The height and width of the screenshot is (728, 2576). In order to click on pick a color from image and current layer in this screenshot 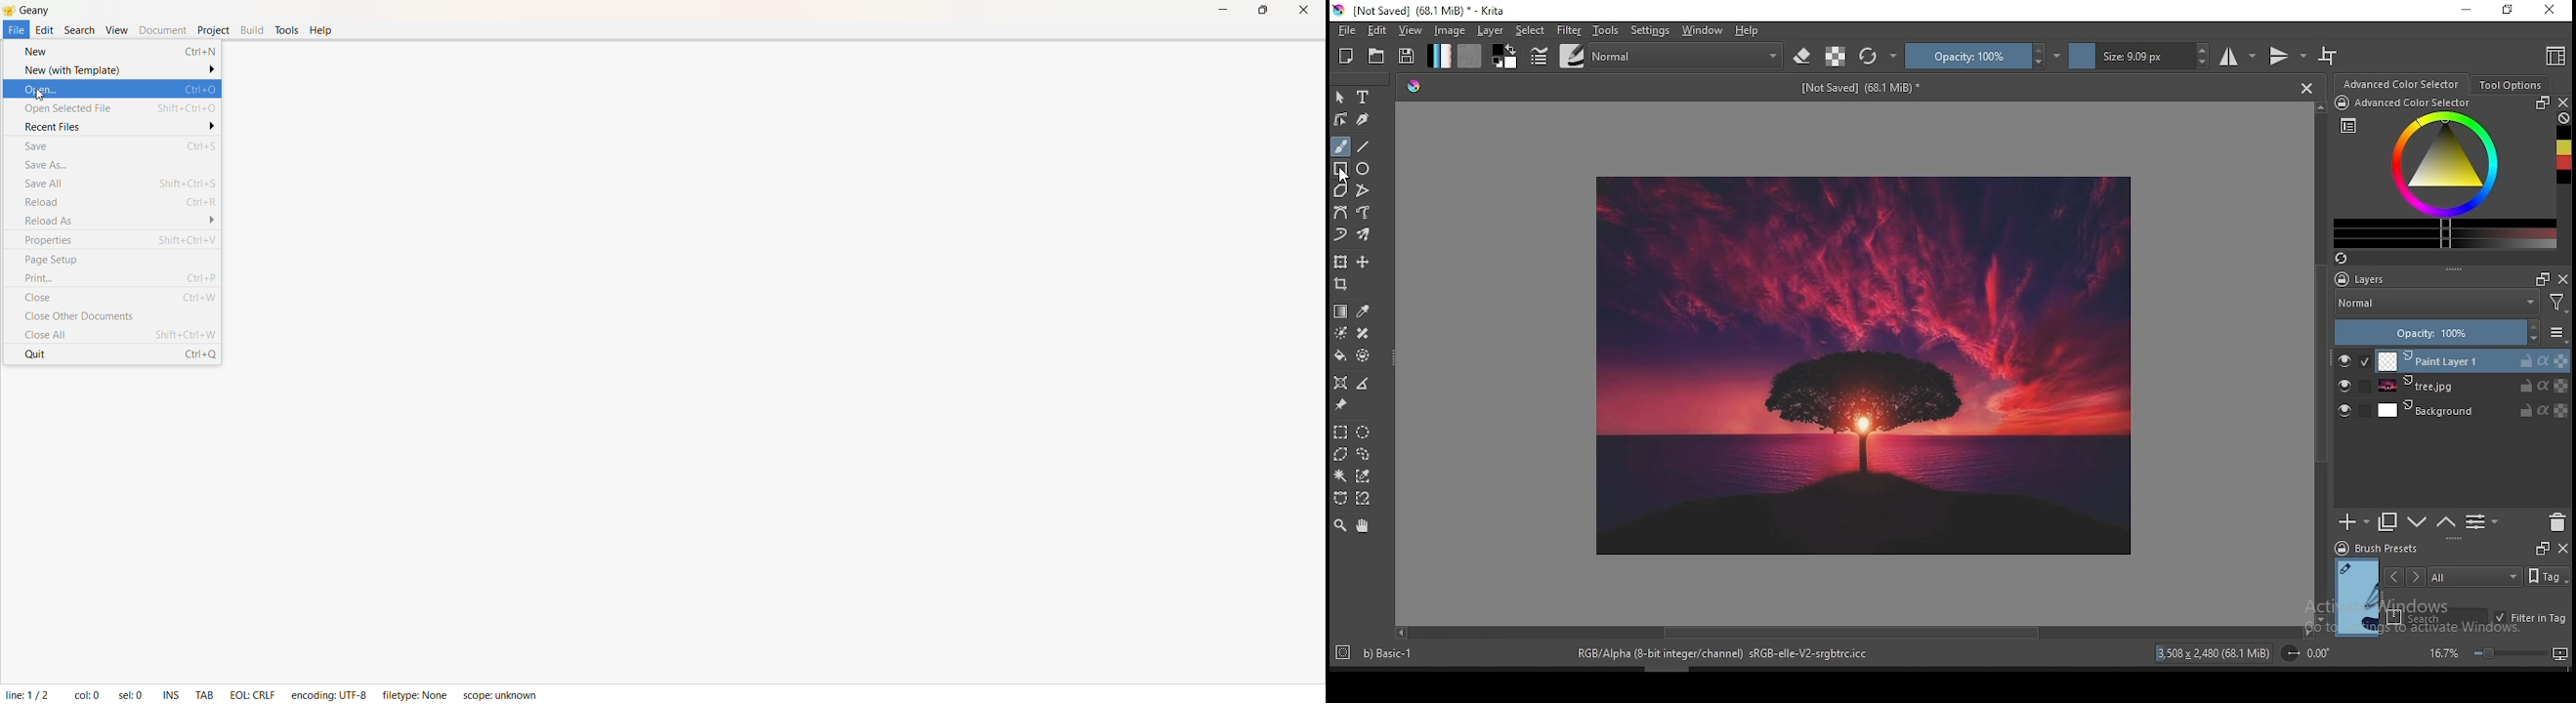, I will do `click(1363, 310)`.